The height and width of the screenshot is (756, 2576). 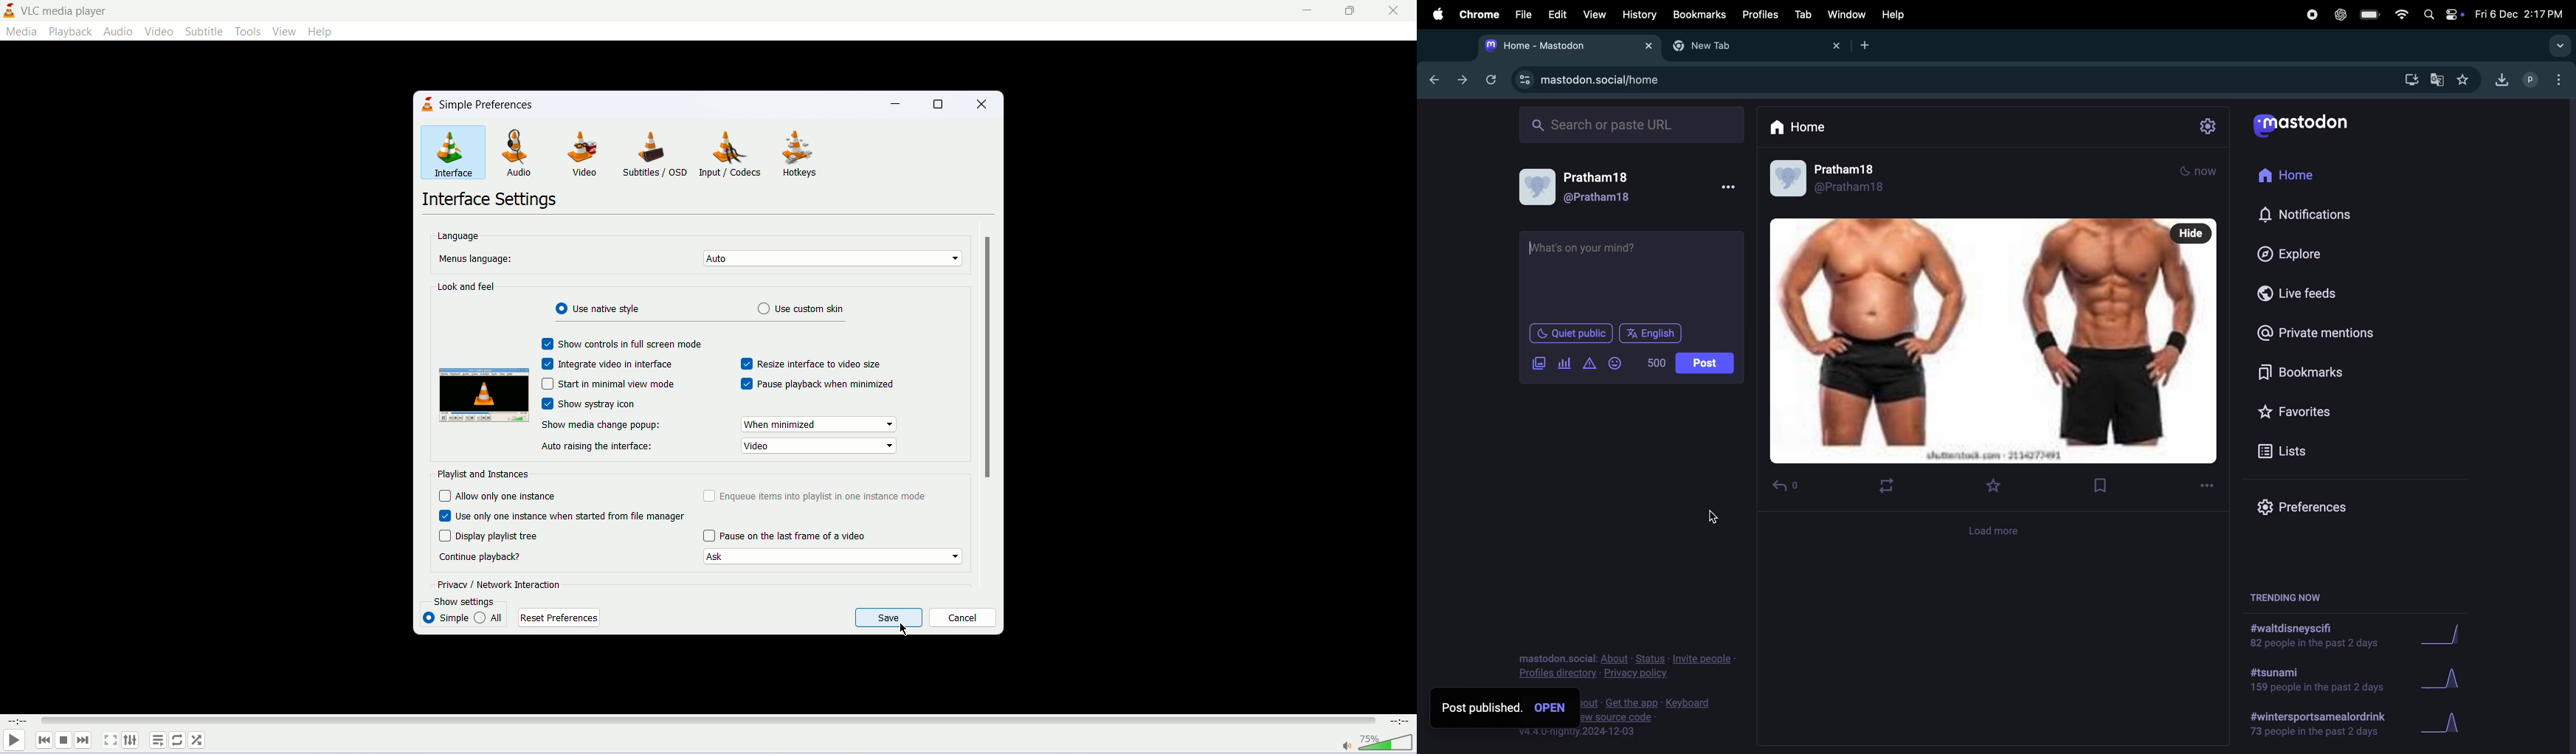 What do you see at coordinates (548, 362) in the screenshot?
I see `Checkbox` at bounding box center [548, 362].